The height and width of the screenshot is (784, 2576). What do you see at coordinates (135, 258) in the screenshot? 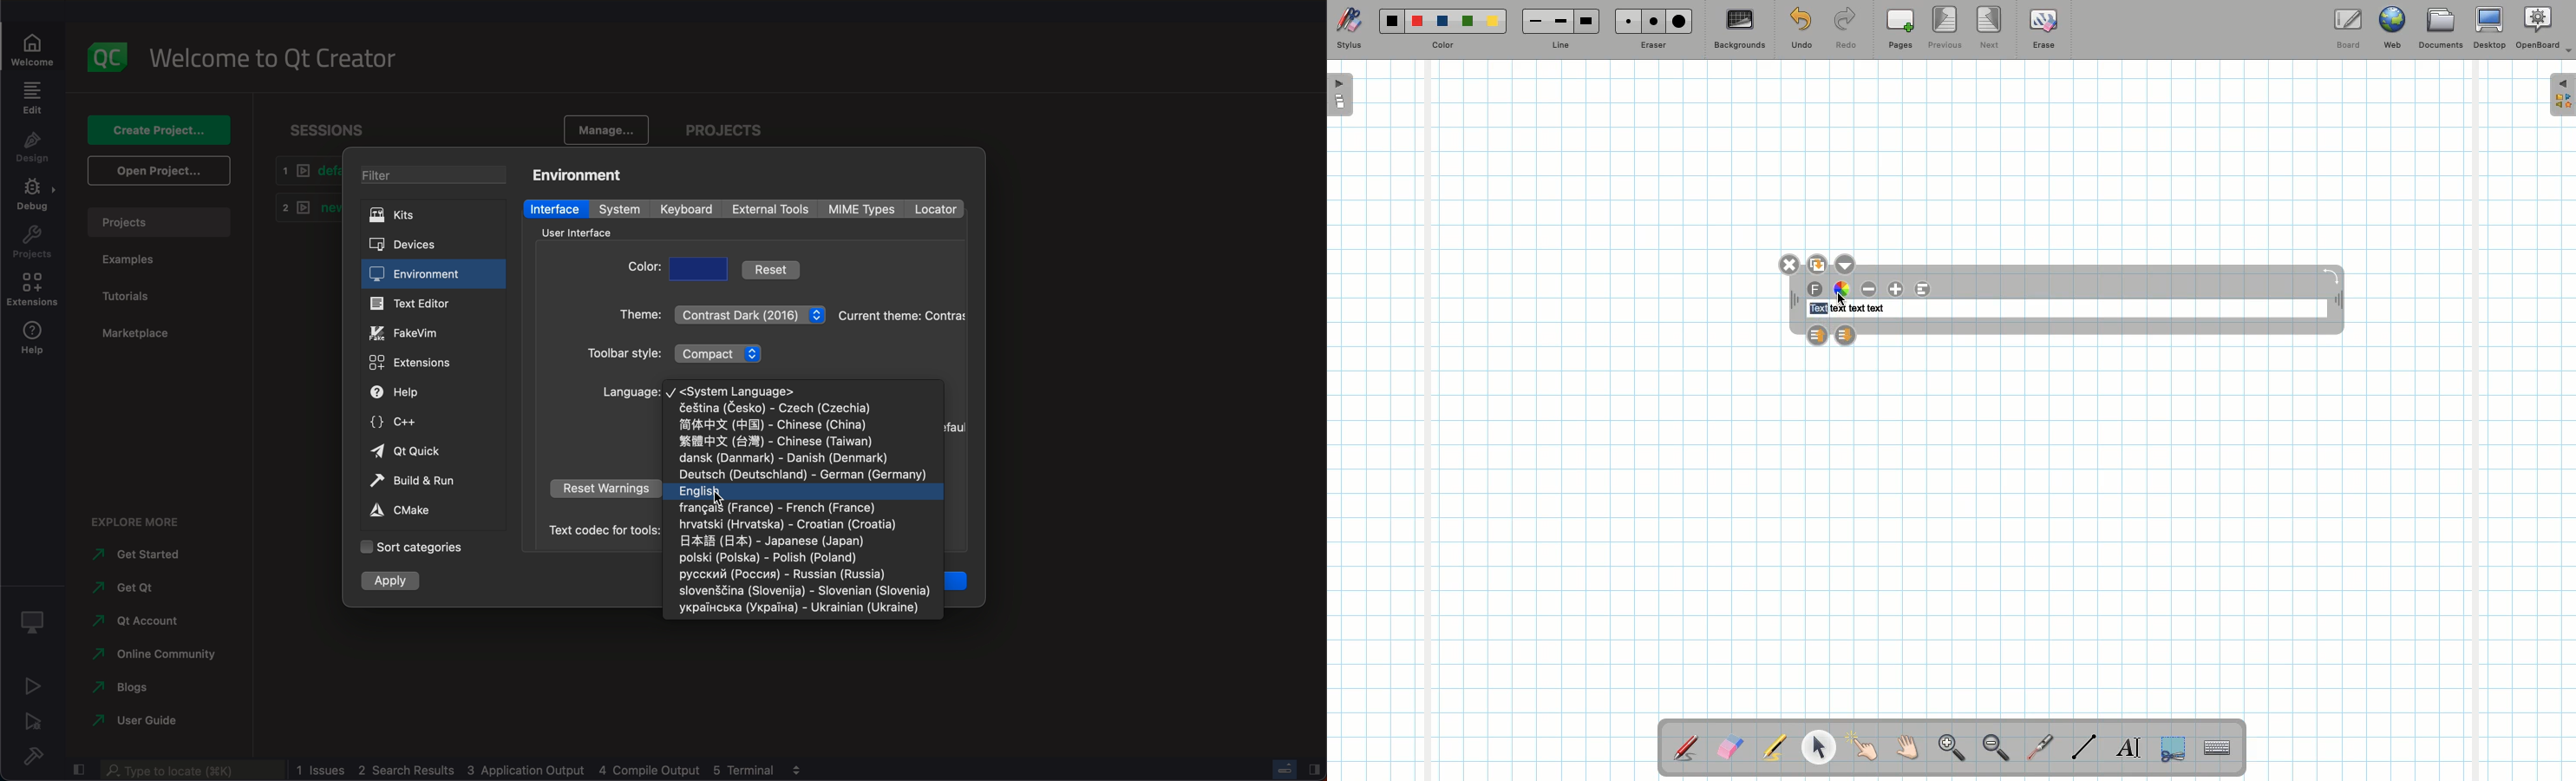
I see `examples` at bounding box center [135, 258].